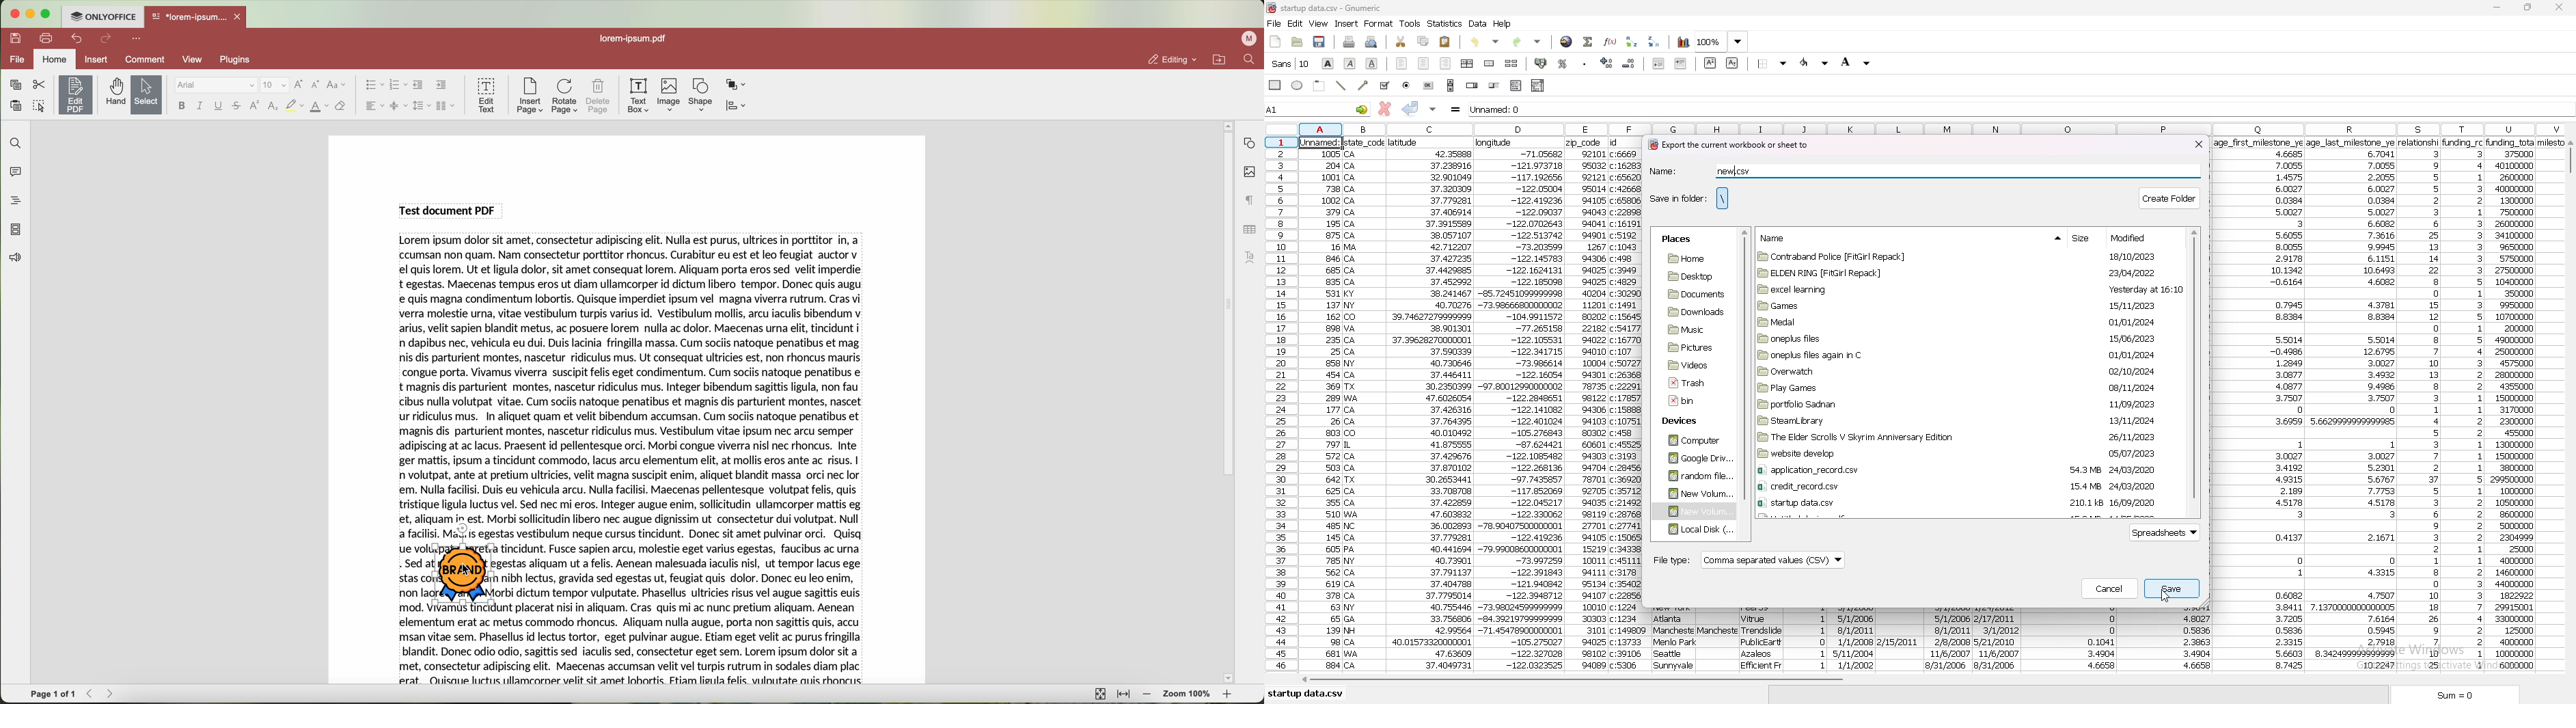 This screenshot has width=2576, height=728. What do you see at coordinates (1298, 86) in the screenshot?
I see `ellipse` at bounding box center [1298, 86].